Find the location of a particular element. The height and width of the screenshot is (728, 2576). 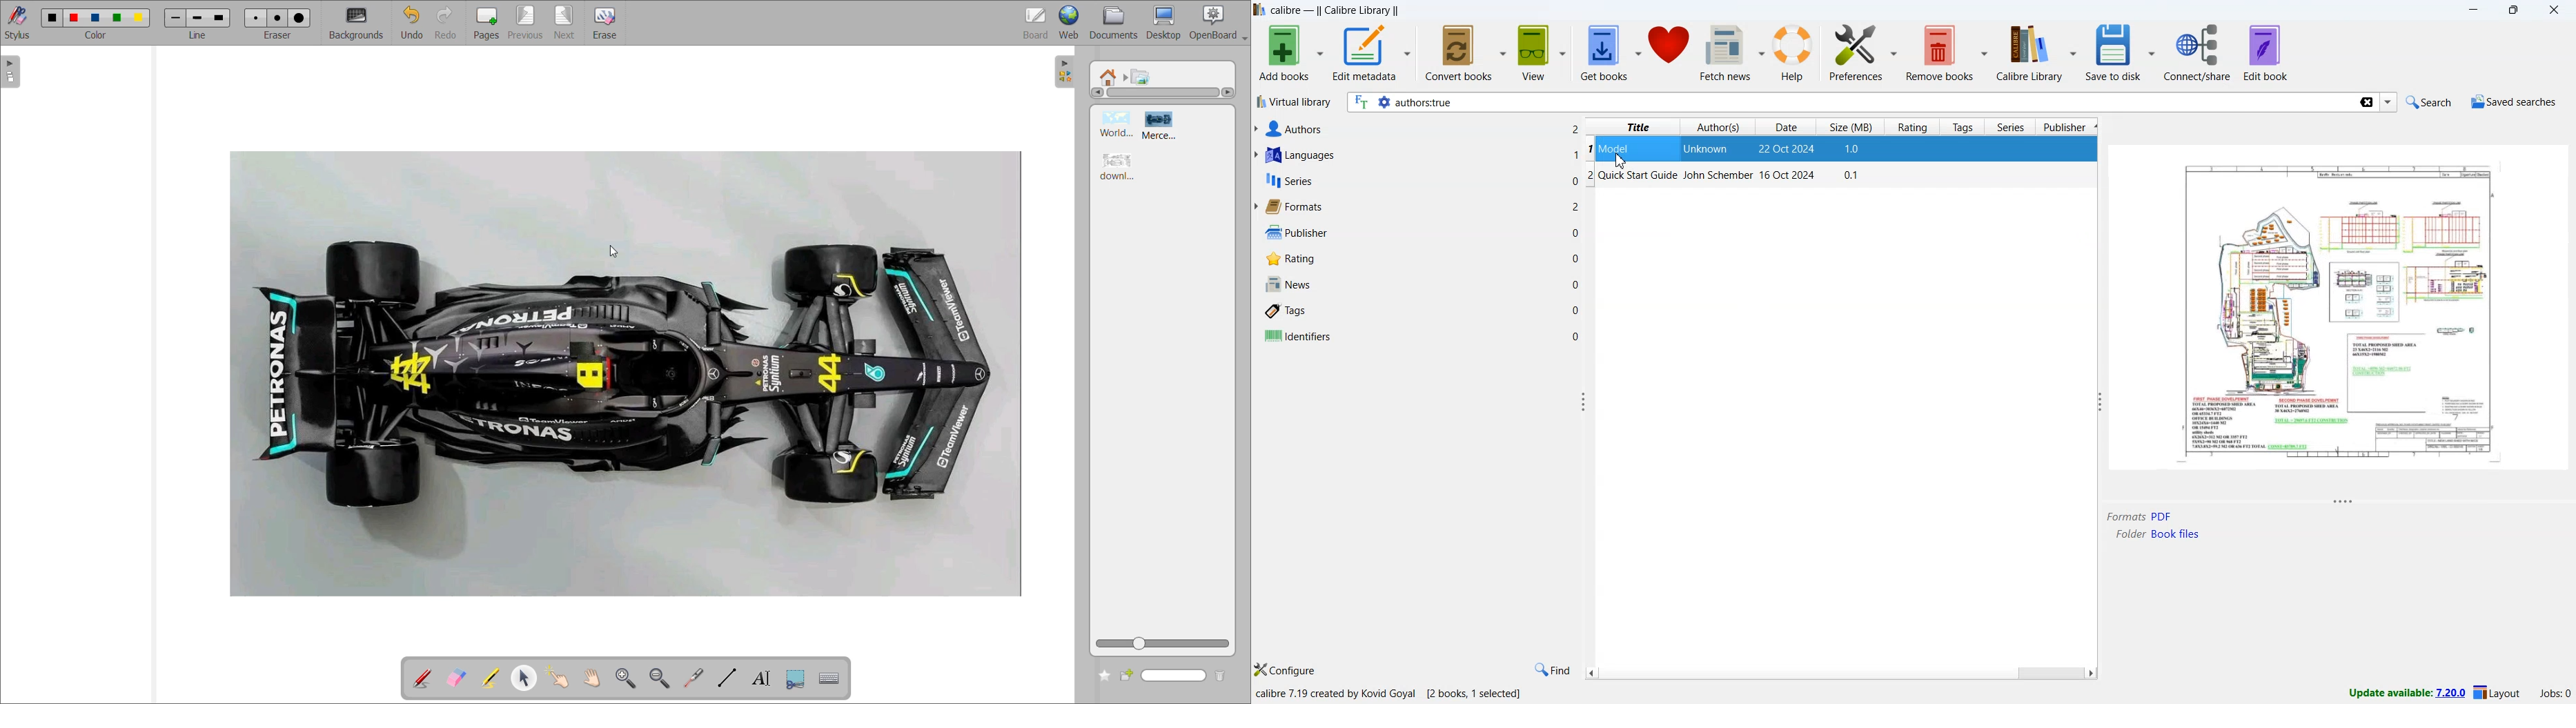

search is located at coordinates (2426, 101).